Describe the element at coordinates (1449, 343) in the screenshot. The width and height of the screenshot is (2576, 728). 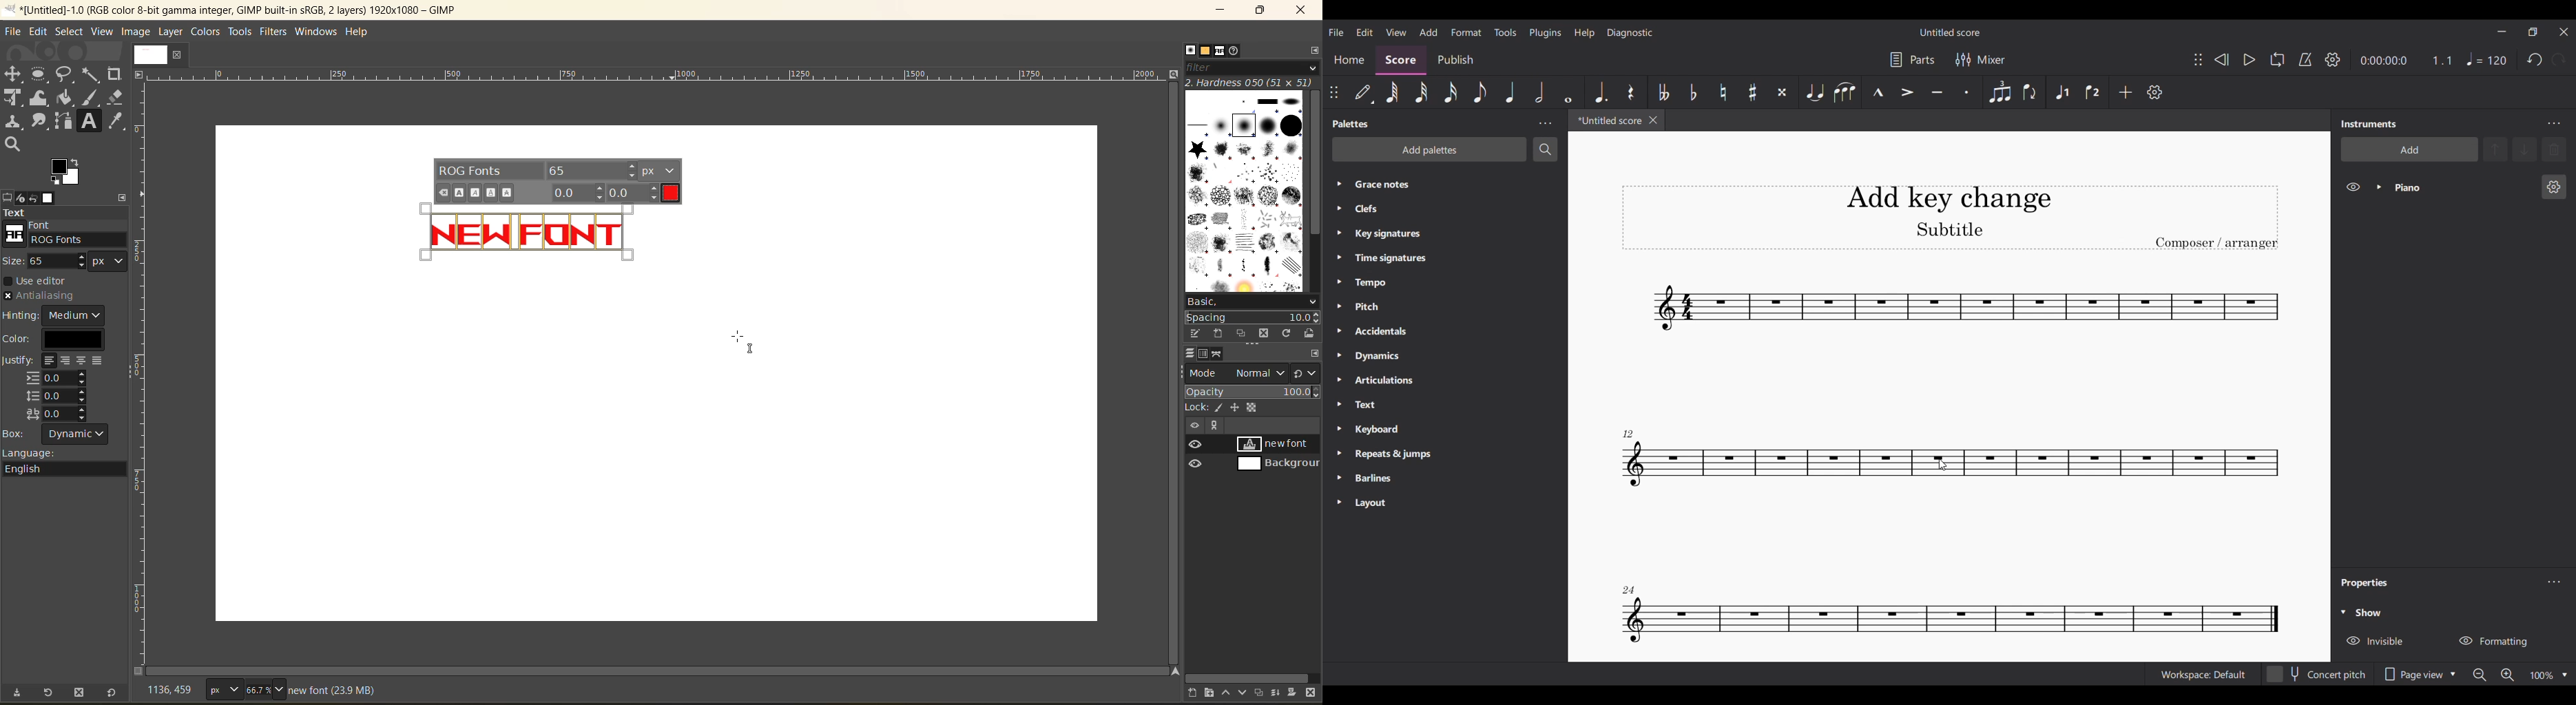
I see `Palettes listed under all Palettes` at that location.